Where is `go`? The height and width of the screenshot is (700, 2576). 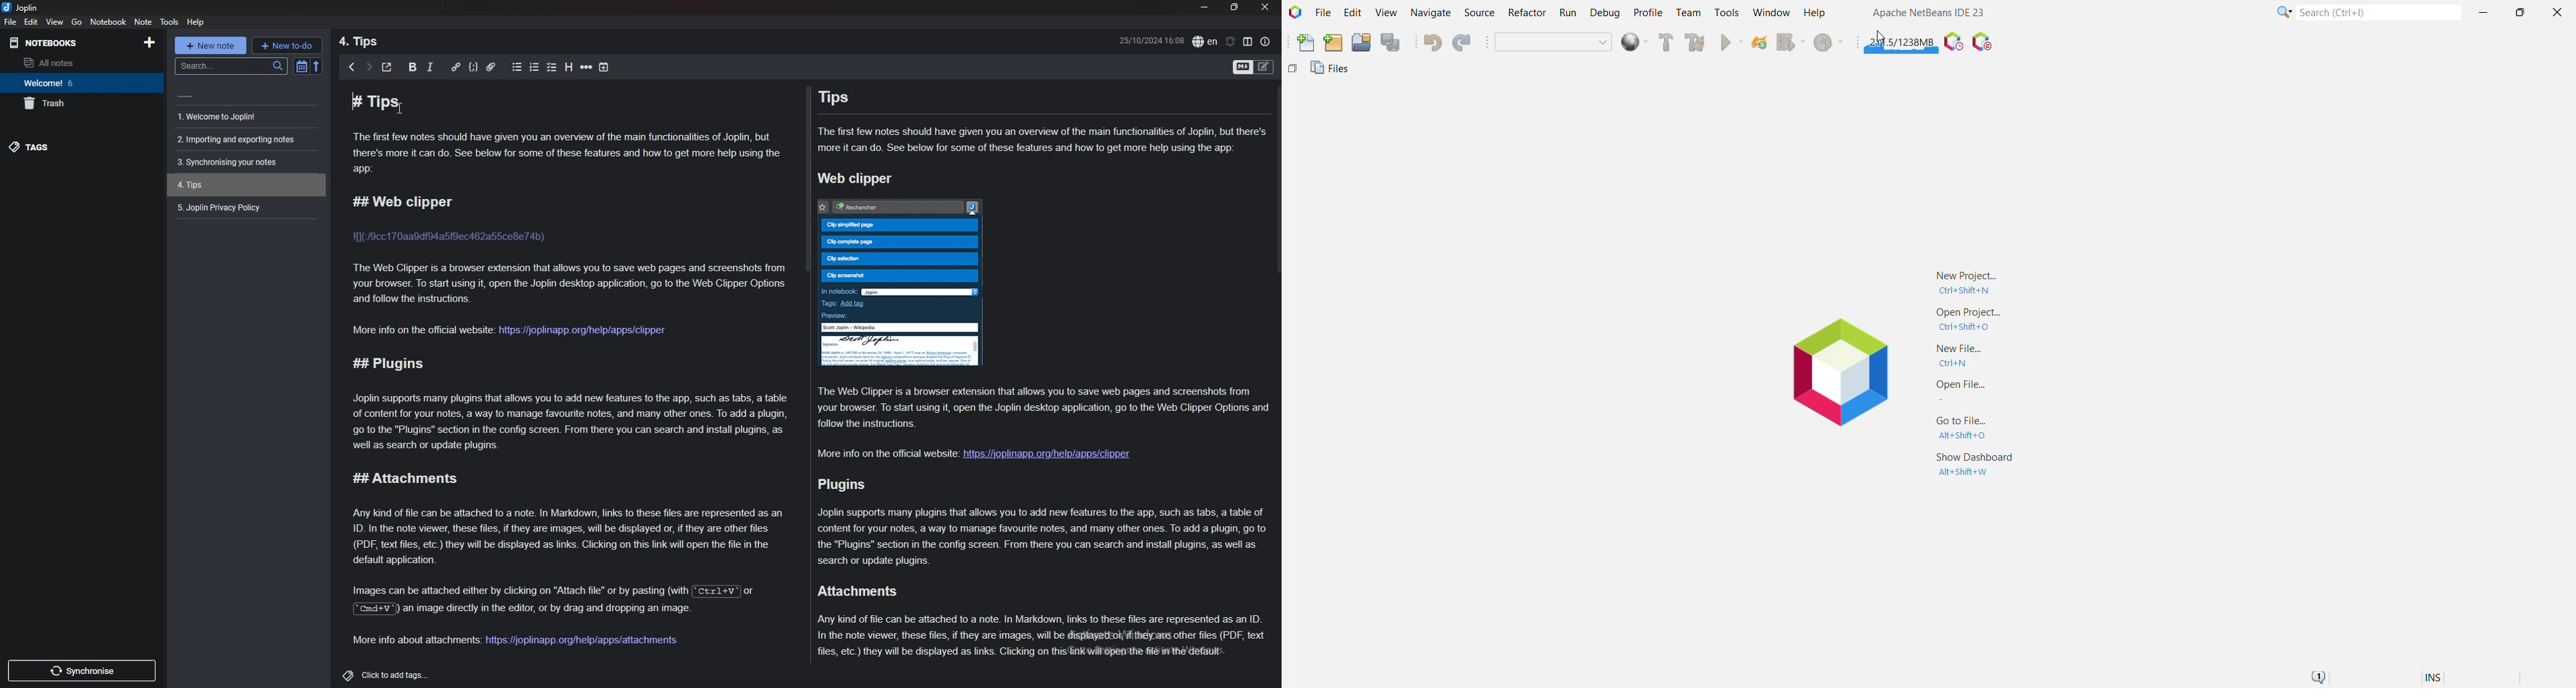 go is located at coordinates (77, 21).